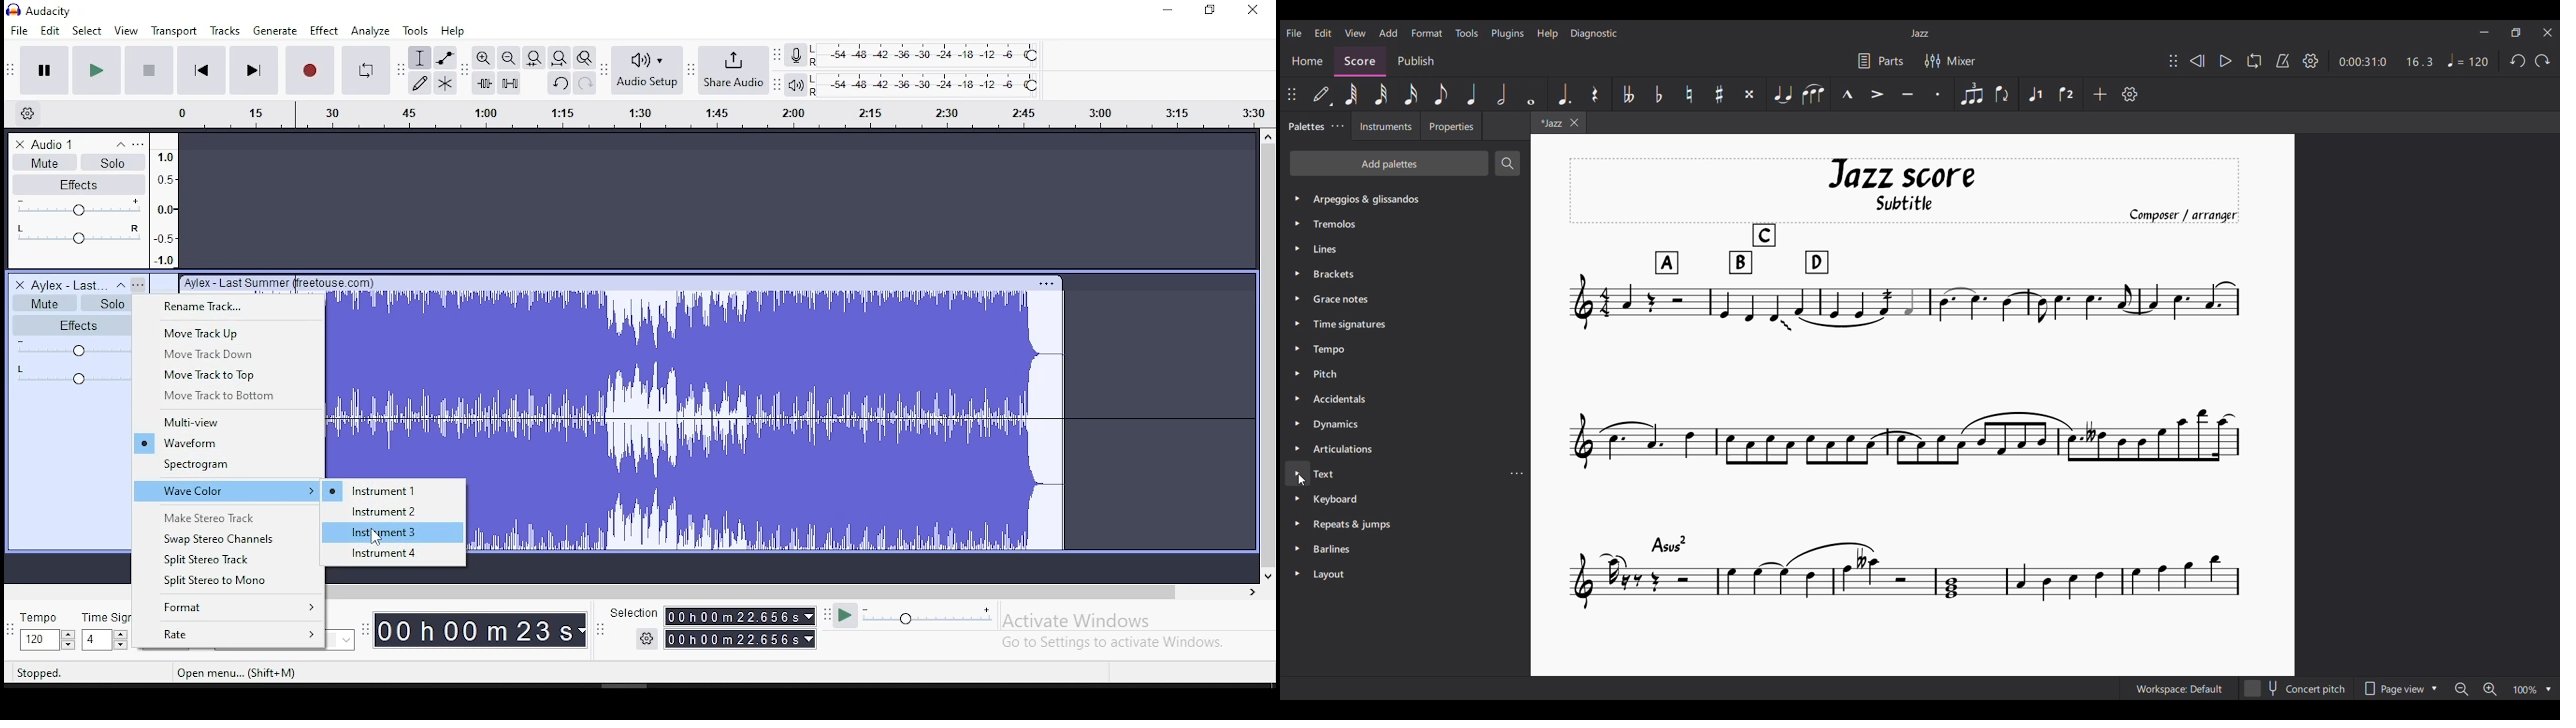  I want to click on effects, so click(80, 184).